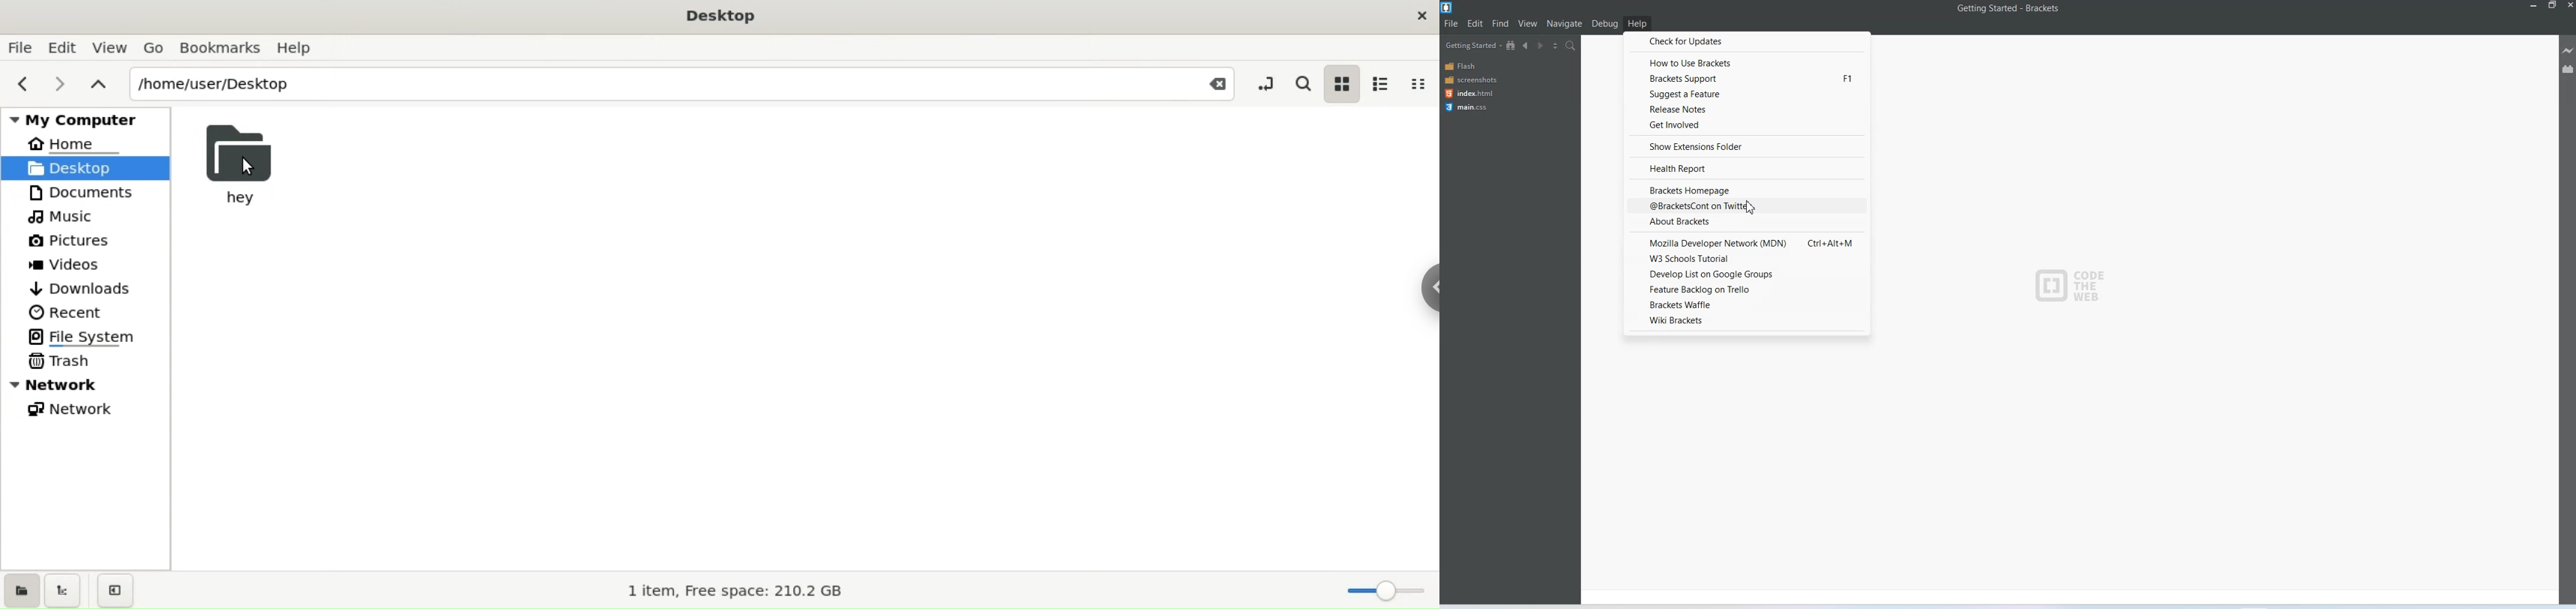  Describe the element at coordinates (64, 218) in the screenshot. I see `Music` at that location.